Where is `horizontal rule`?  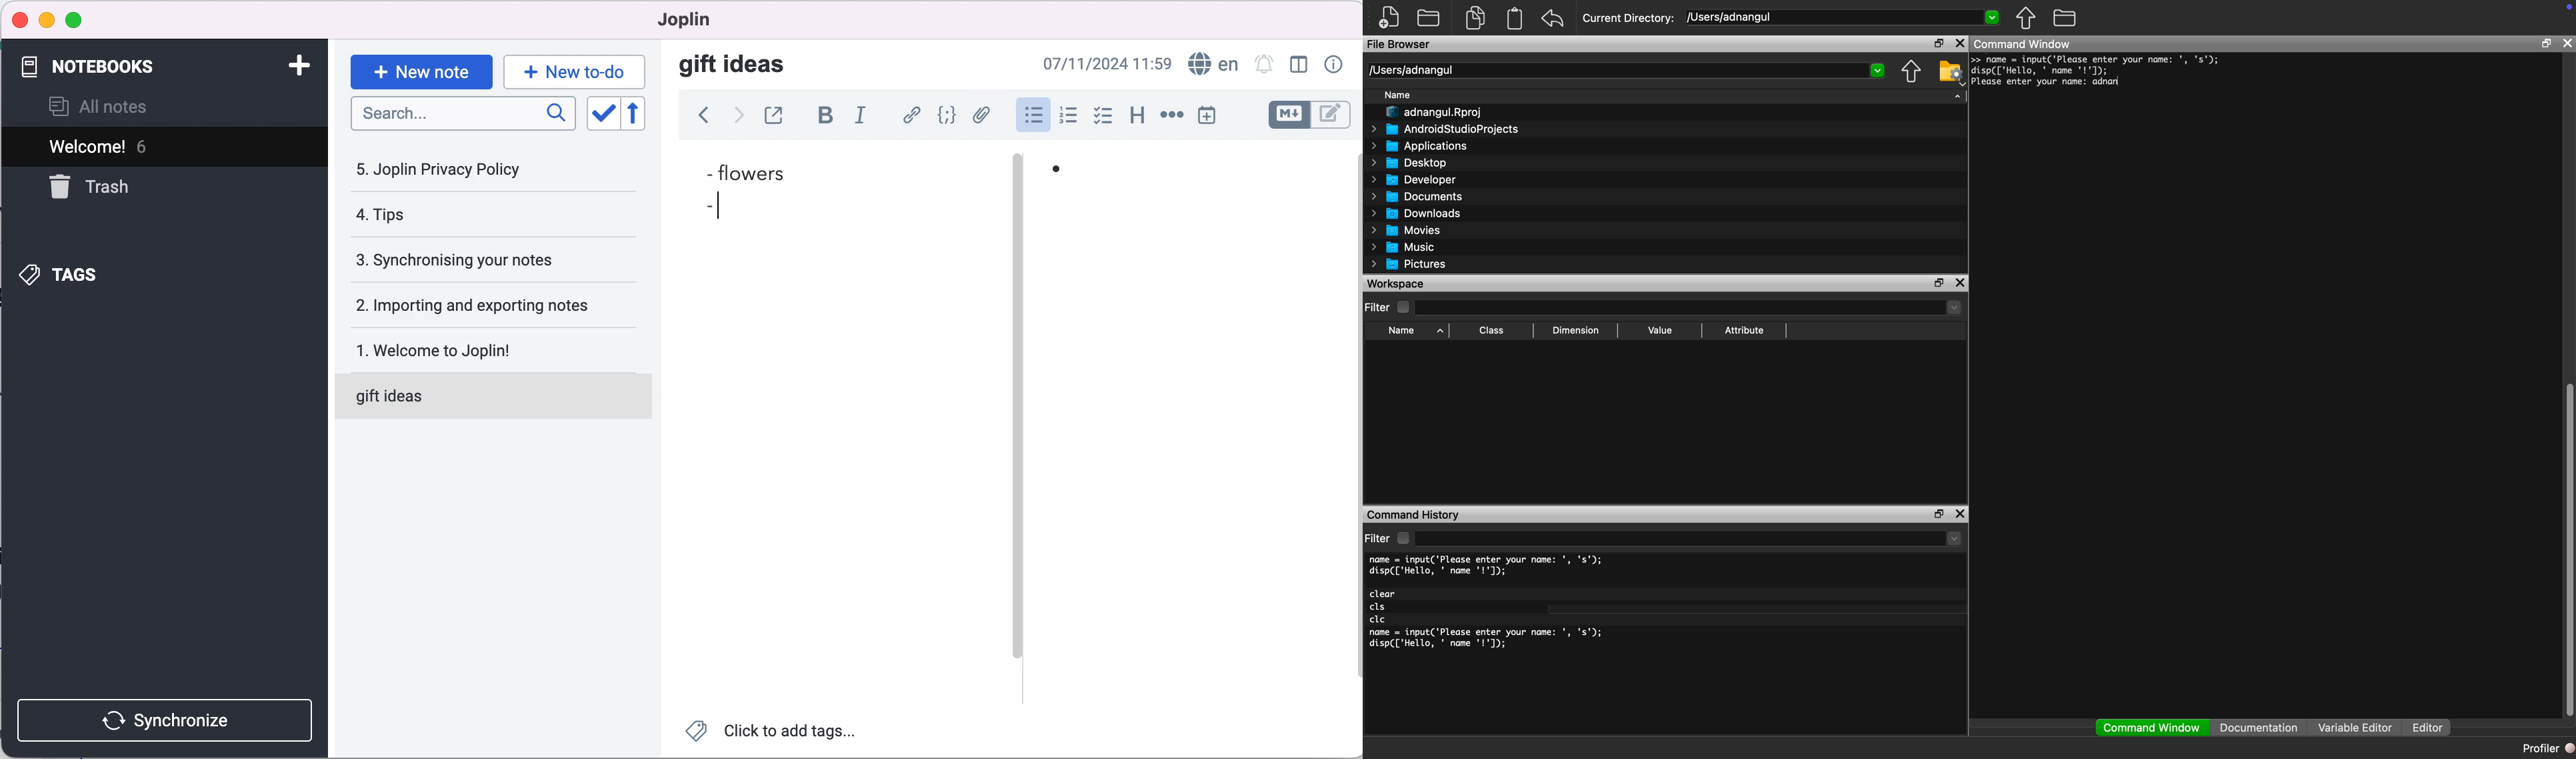 horizontal rule is located at coordinates (1171, 117).